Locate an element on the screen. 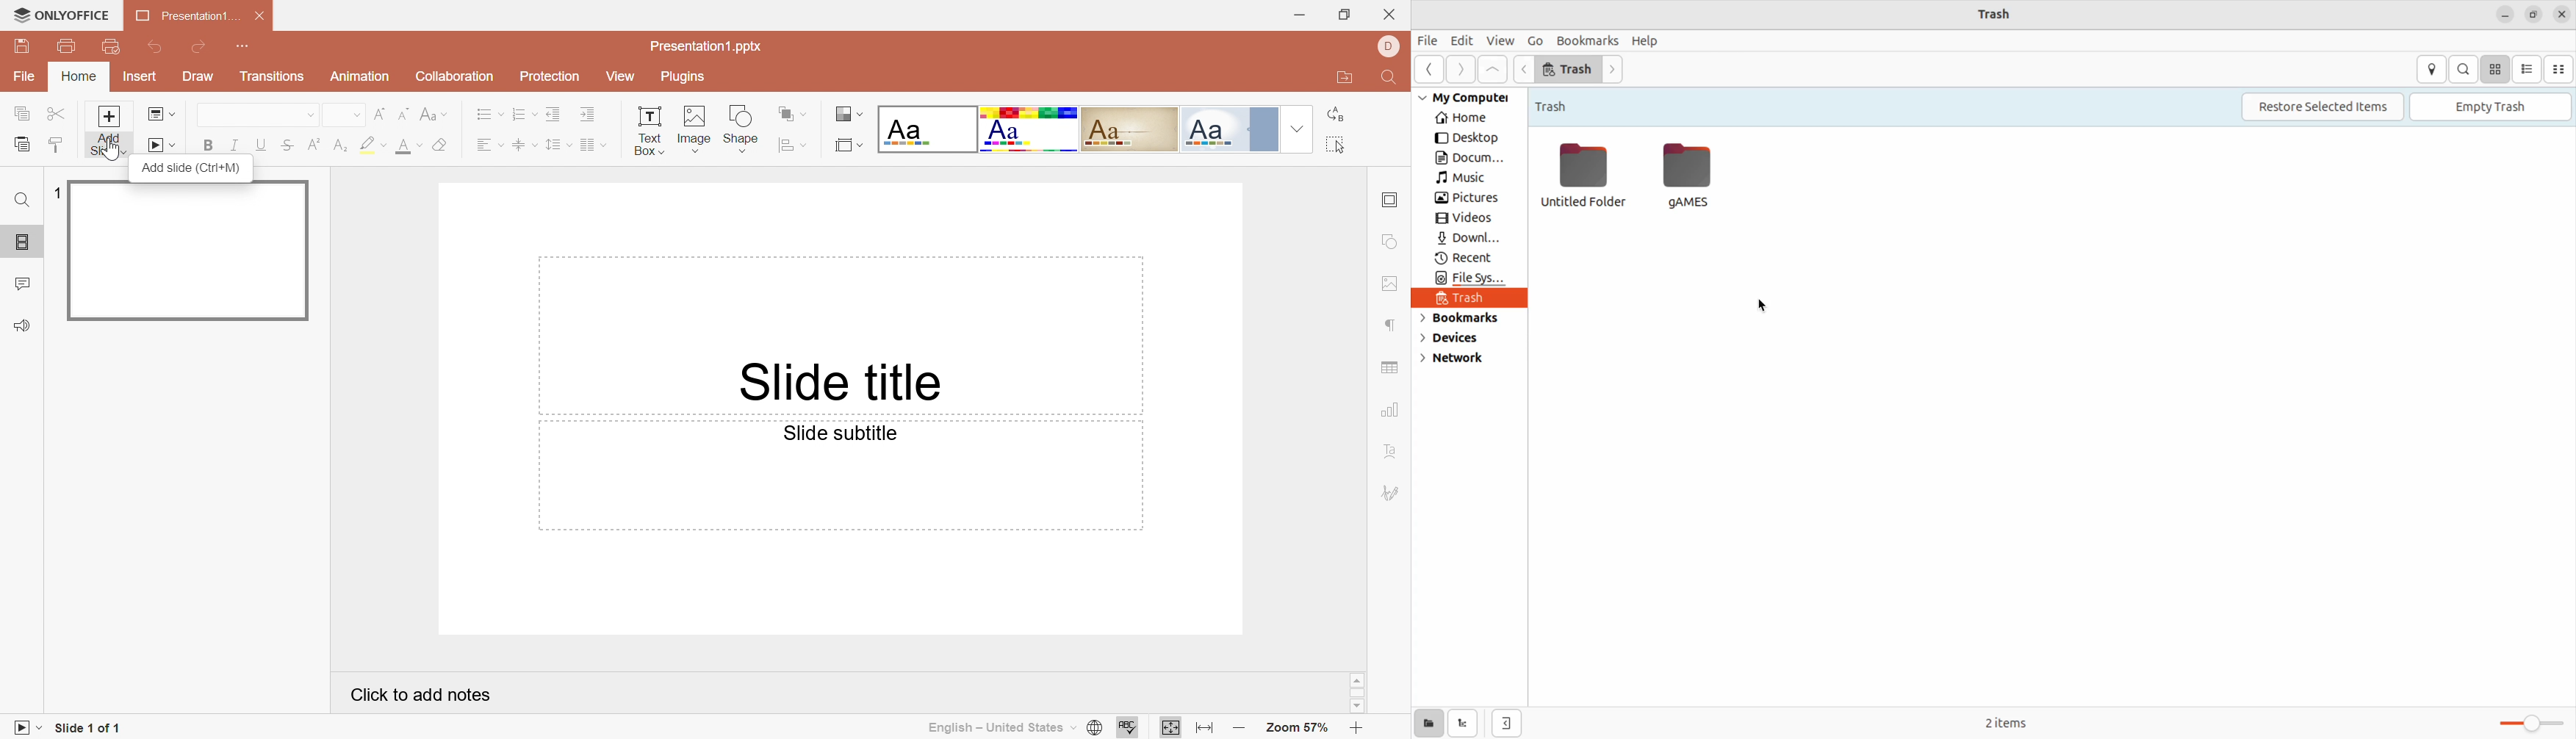 The width and height of the screenshot is (2576, 756). Restore selected items is located at coordinates (2328, 107).